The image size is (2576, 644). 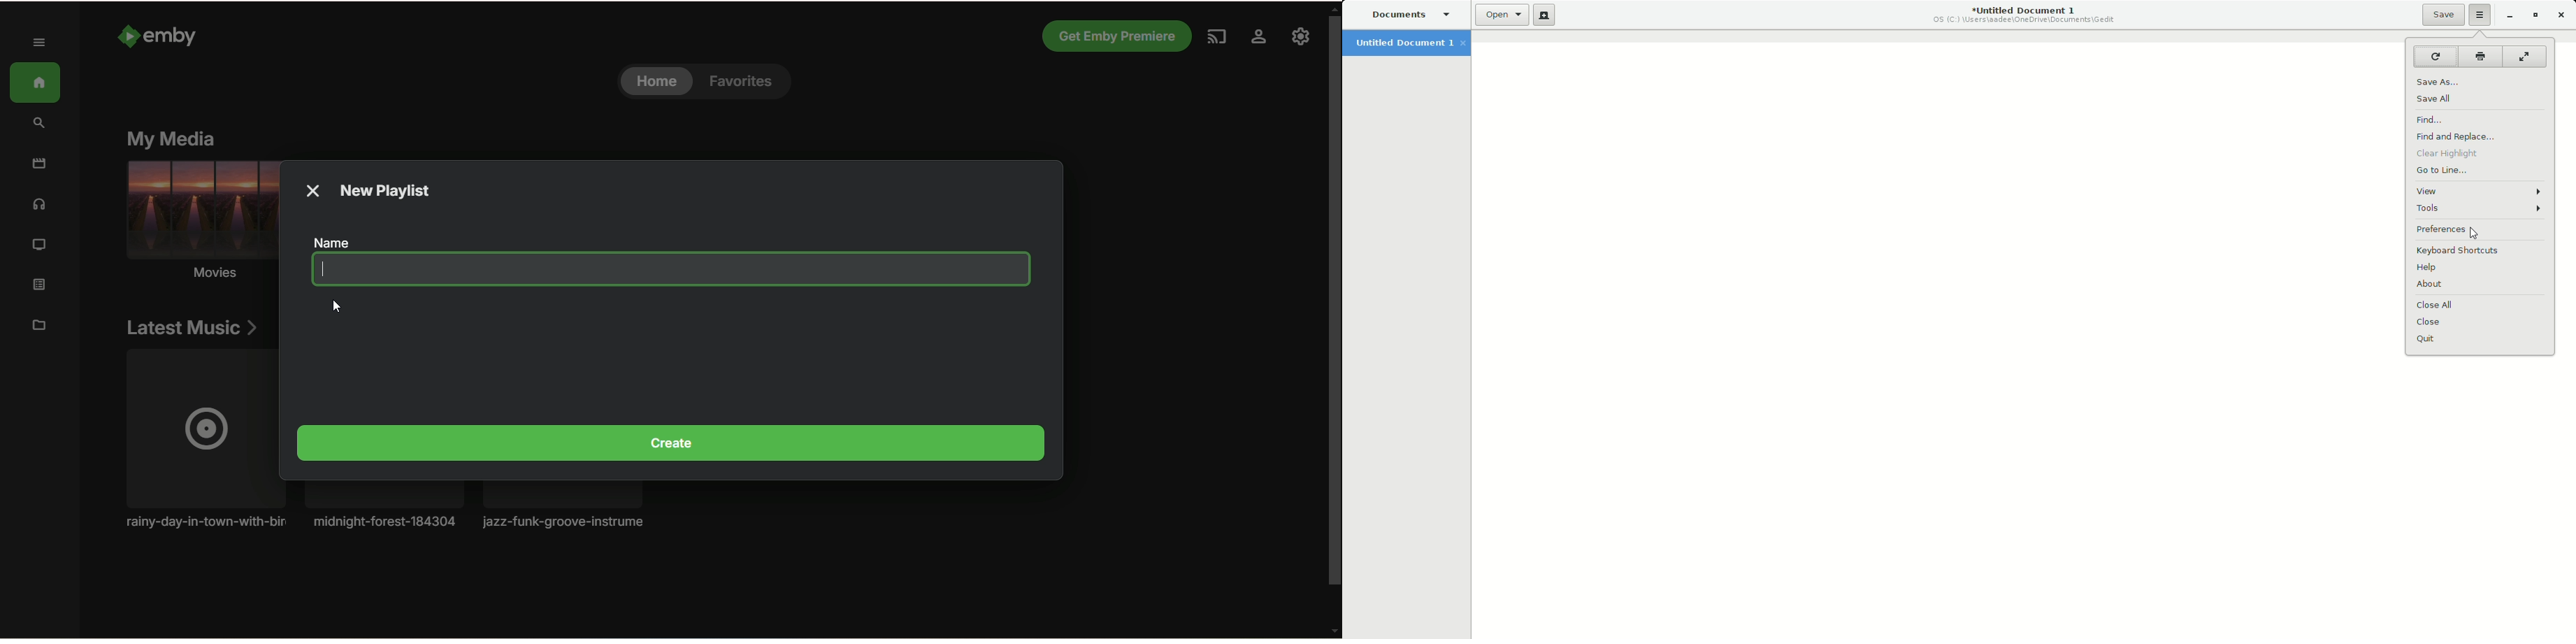 What do you see at coordinates (1258, 38) in the screenshot?
I see `settings` at bounding box center [1258, 38].